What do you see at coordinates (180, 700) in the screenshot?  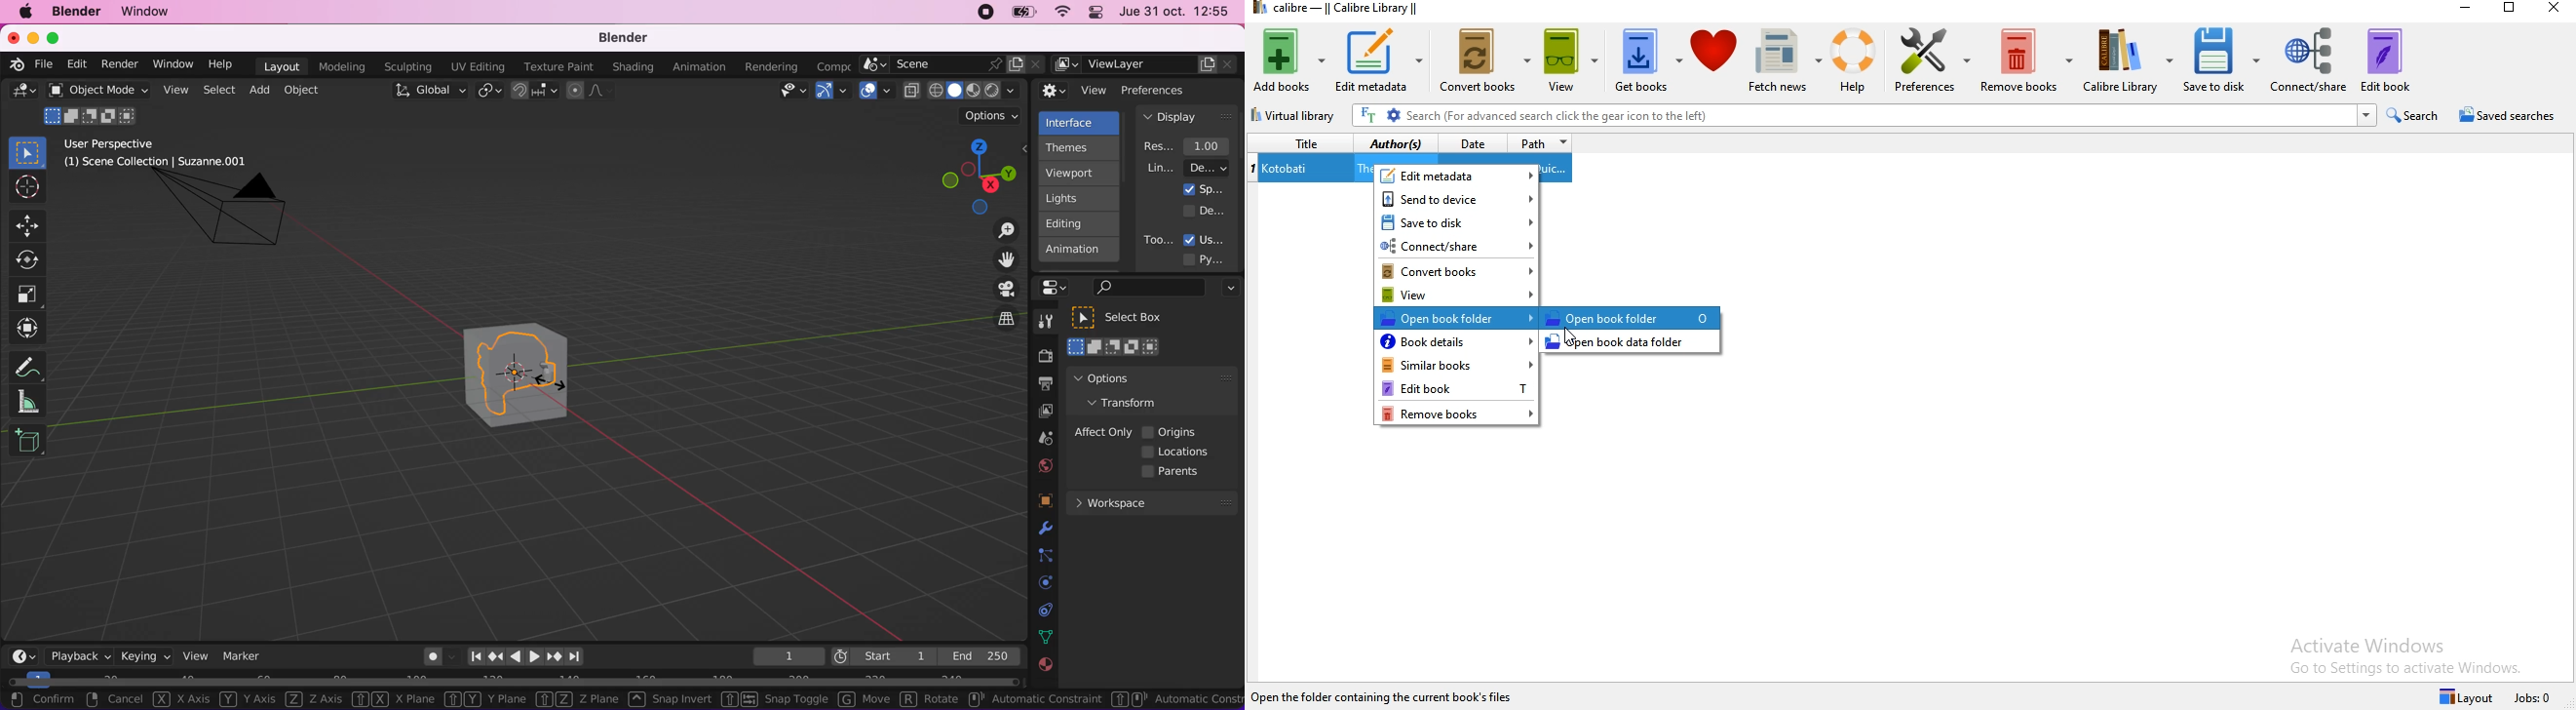 I see `x axis` at bounding box center [180, 700].